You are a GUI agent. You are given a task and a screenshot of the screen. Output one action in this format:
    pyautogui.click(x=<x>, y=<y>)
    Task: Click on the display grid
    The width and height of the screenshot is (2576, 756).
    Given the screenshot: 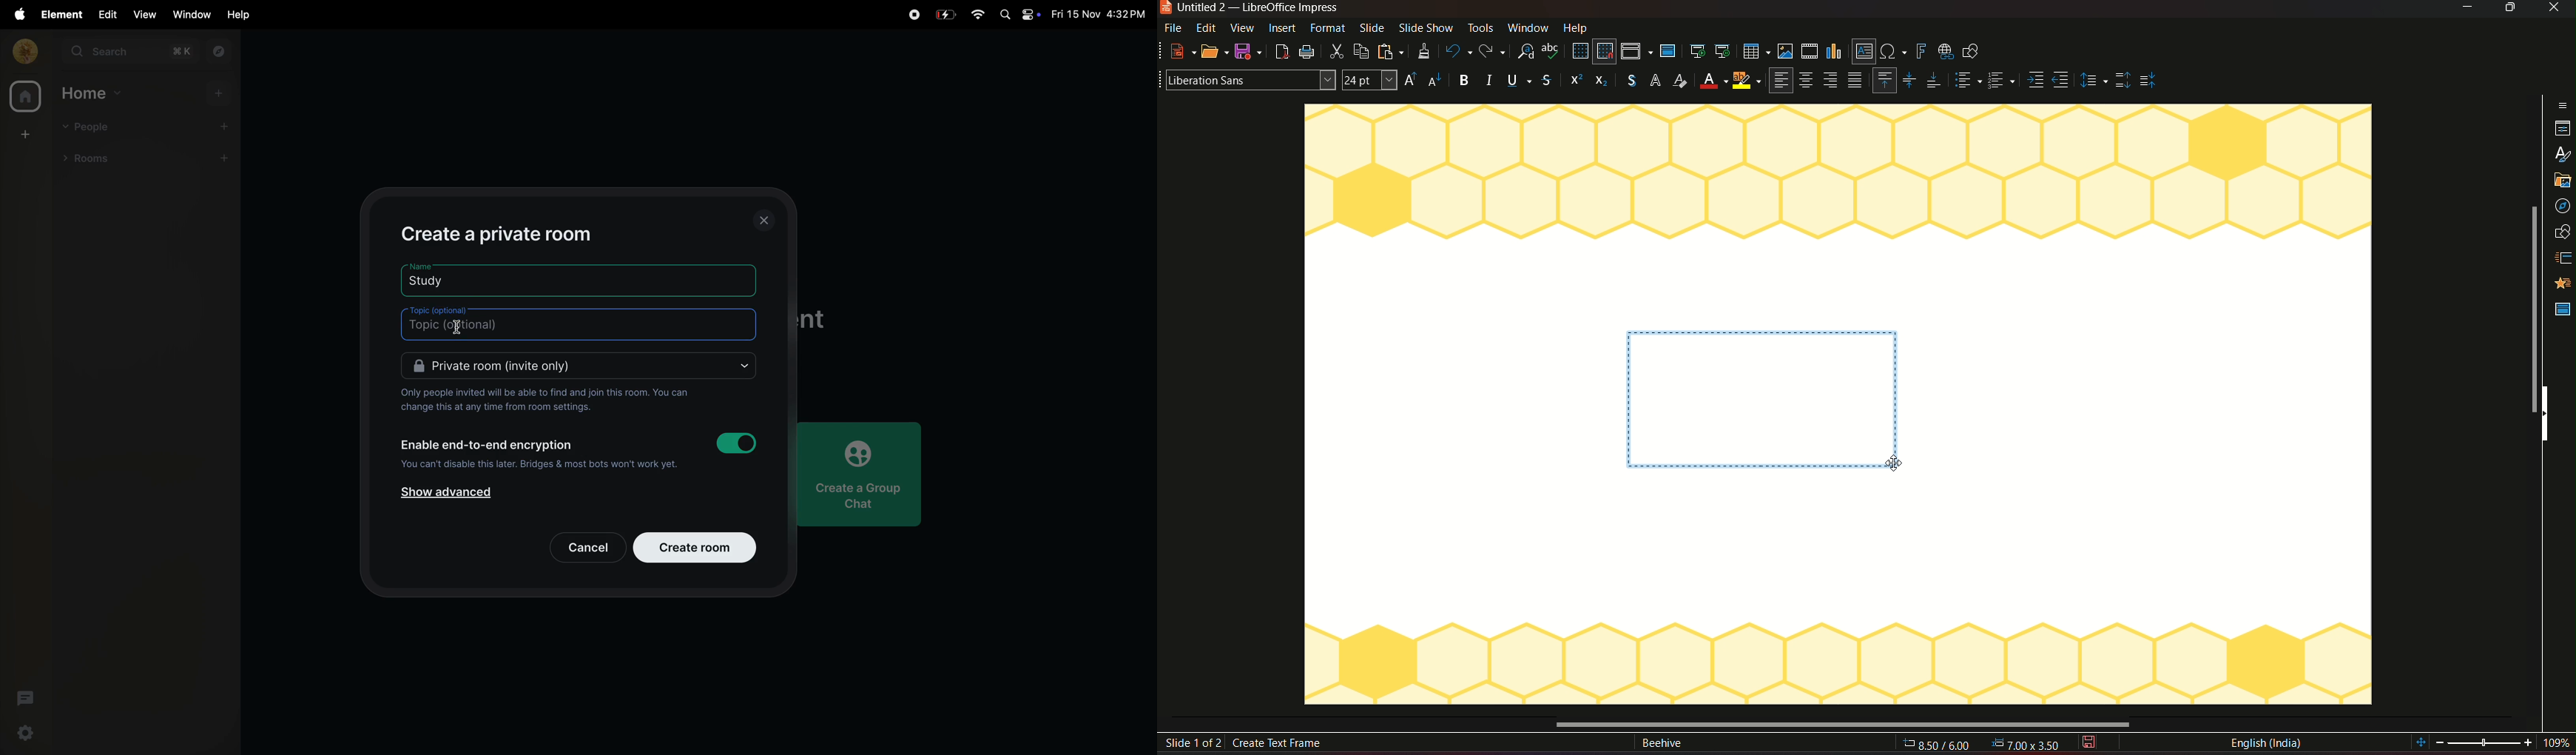 What is the action you would take?
    pyautogui.click(x=1579, y=51)
    